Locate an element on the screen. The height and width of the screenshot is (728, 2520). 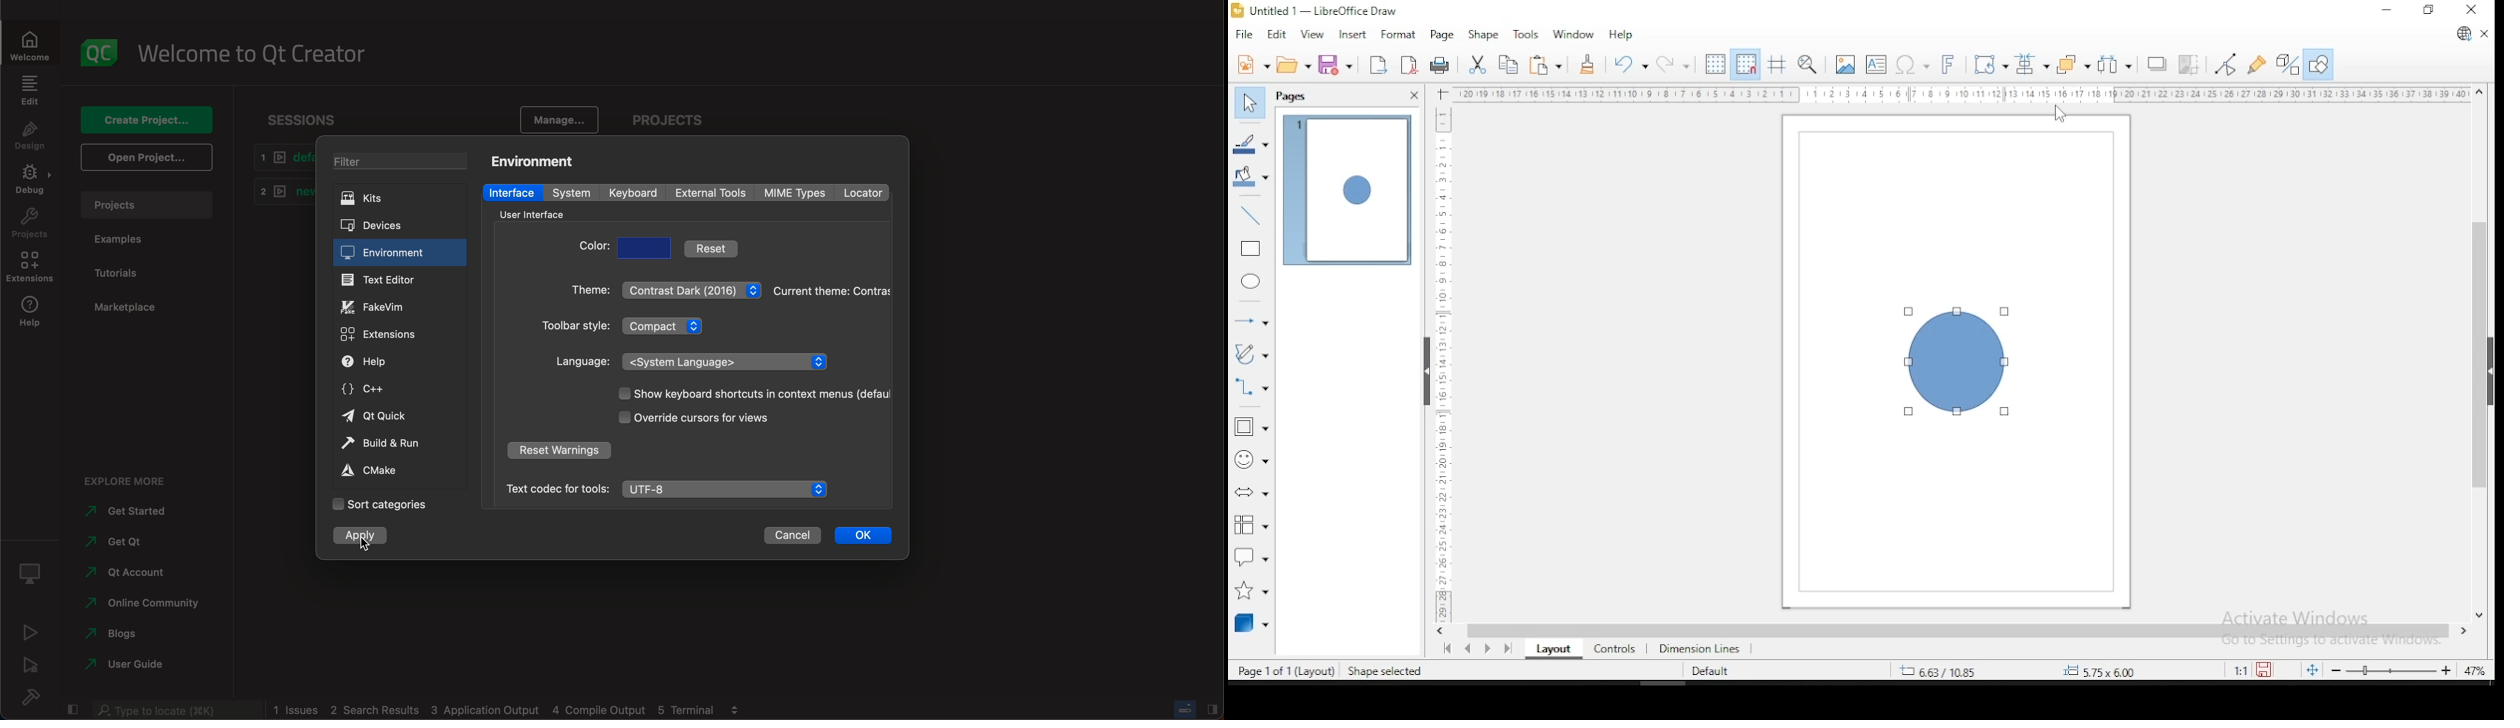
file is located at coordinates (1245, 35).